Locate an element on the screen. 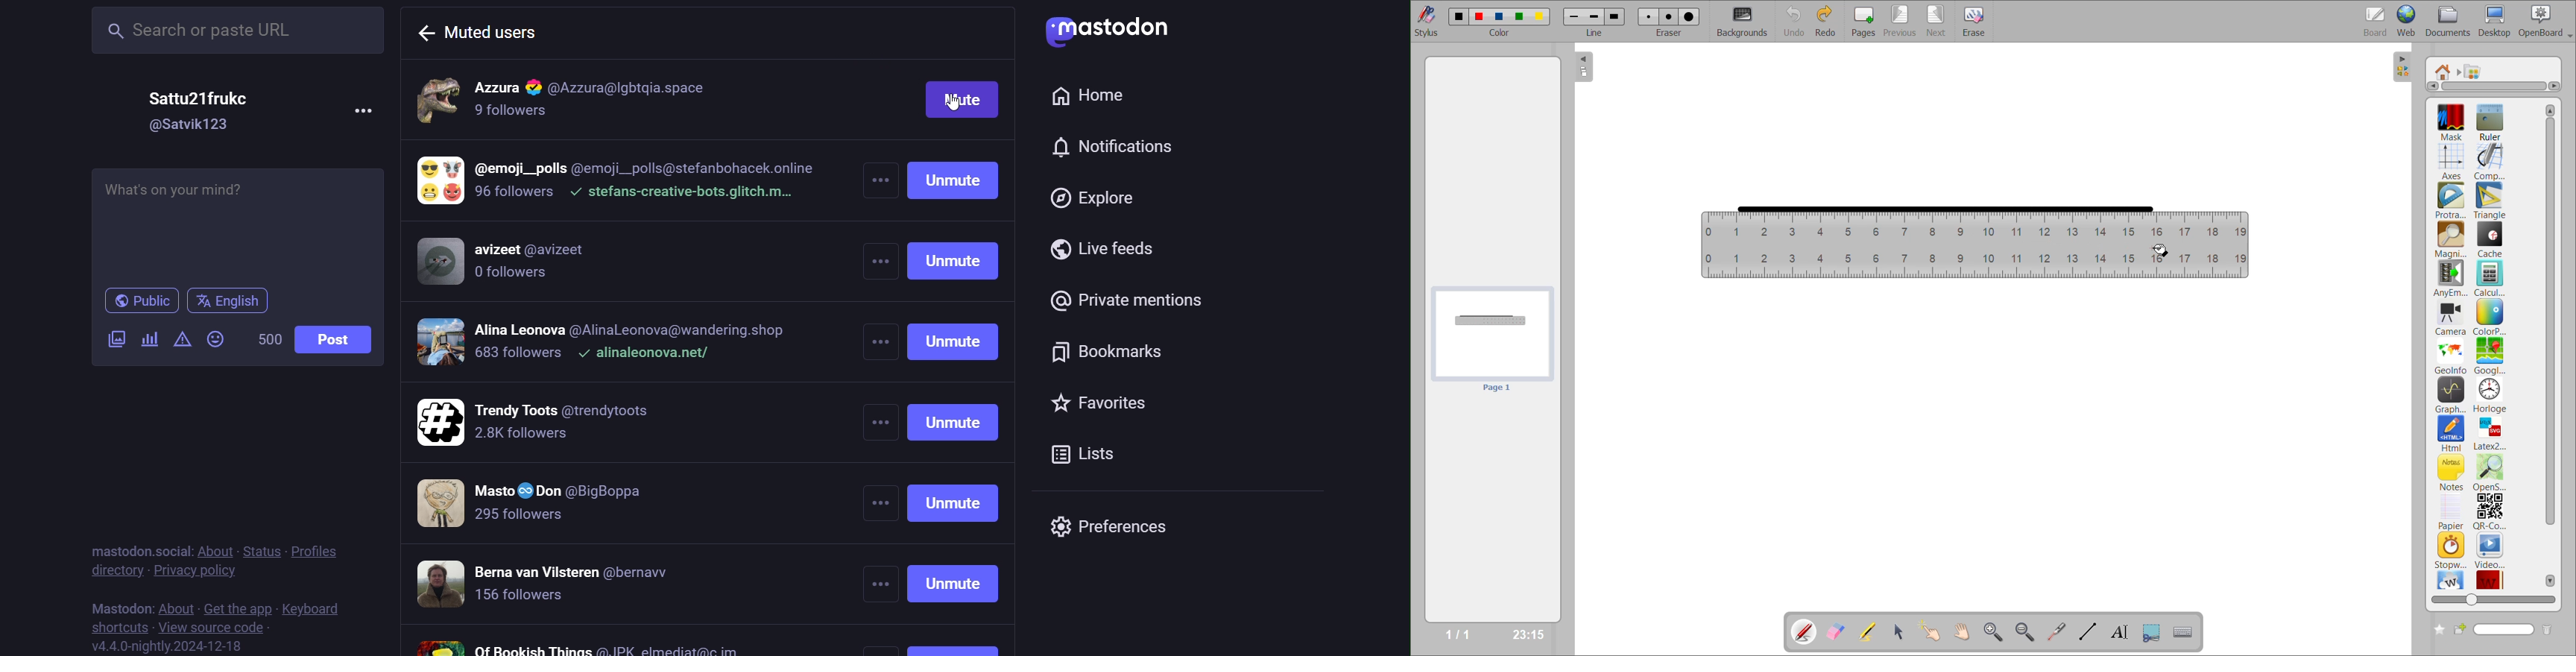 Image resolution: width=2576 pixels, height=672 pixels. graphme is located at coordinates (2451, 395).